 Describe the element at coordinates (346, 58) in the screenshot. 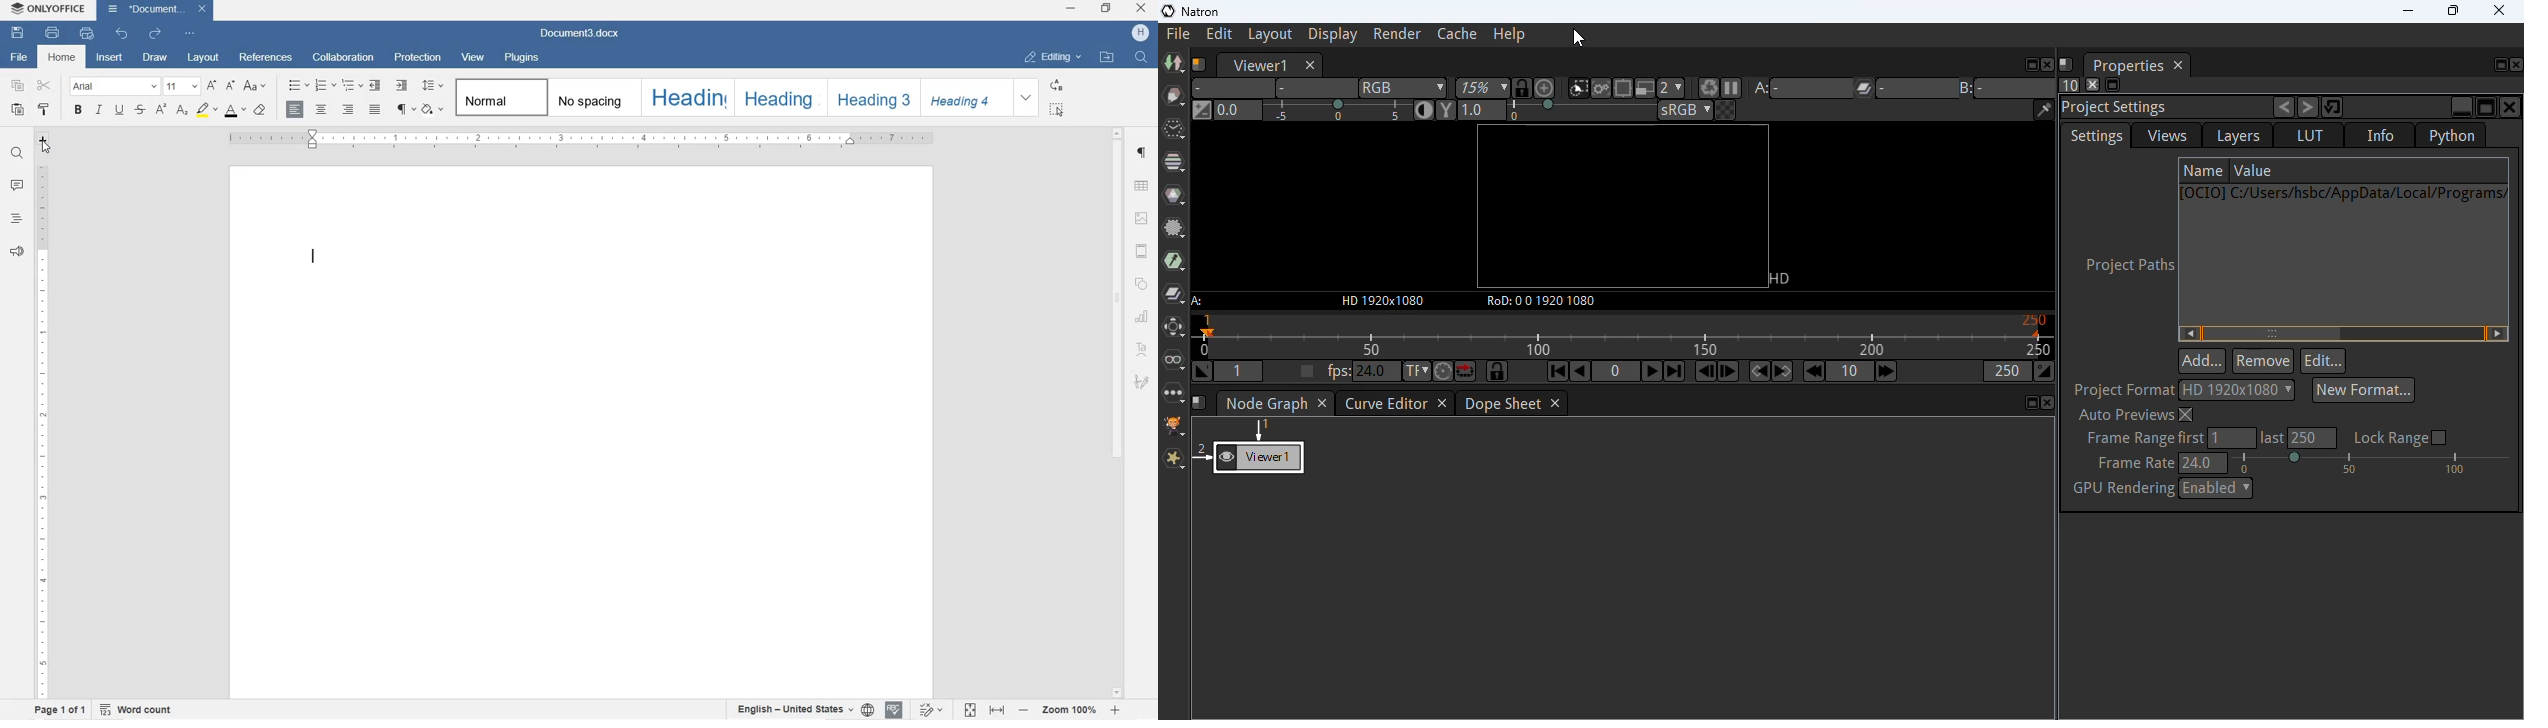

I see `COLLABORATION` at that location.